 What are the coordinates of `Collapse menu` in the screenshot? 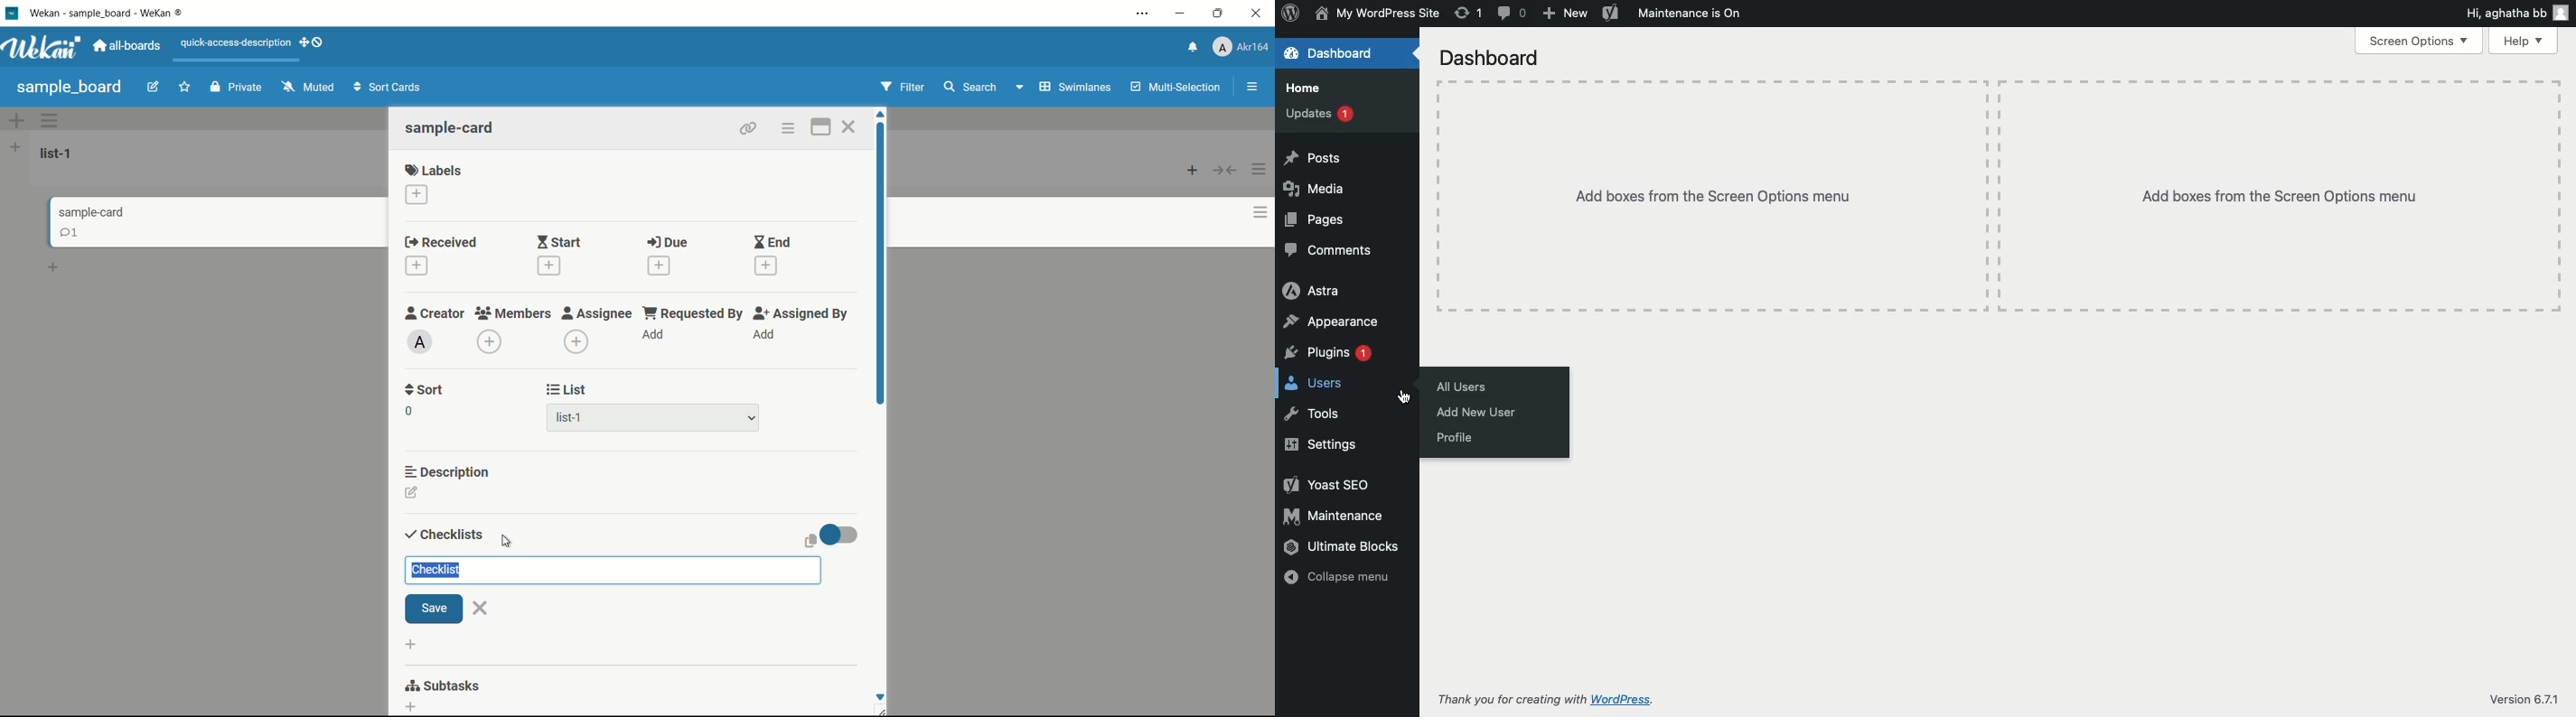 It's located at (1336, 578).